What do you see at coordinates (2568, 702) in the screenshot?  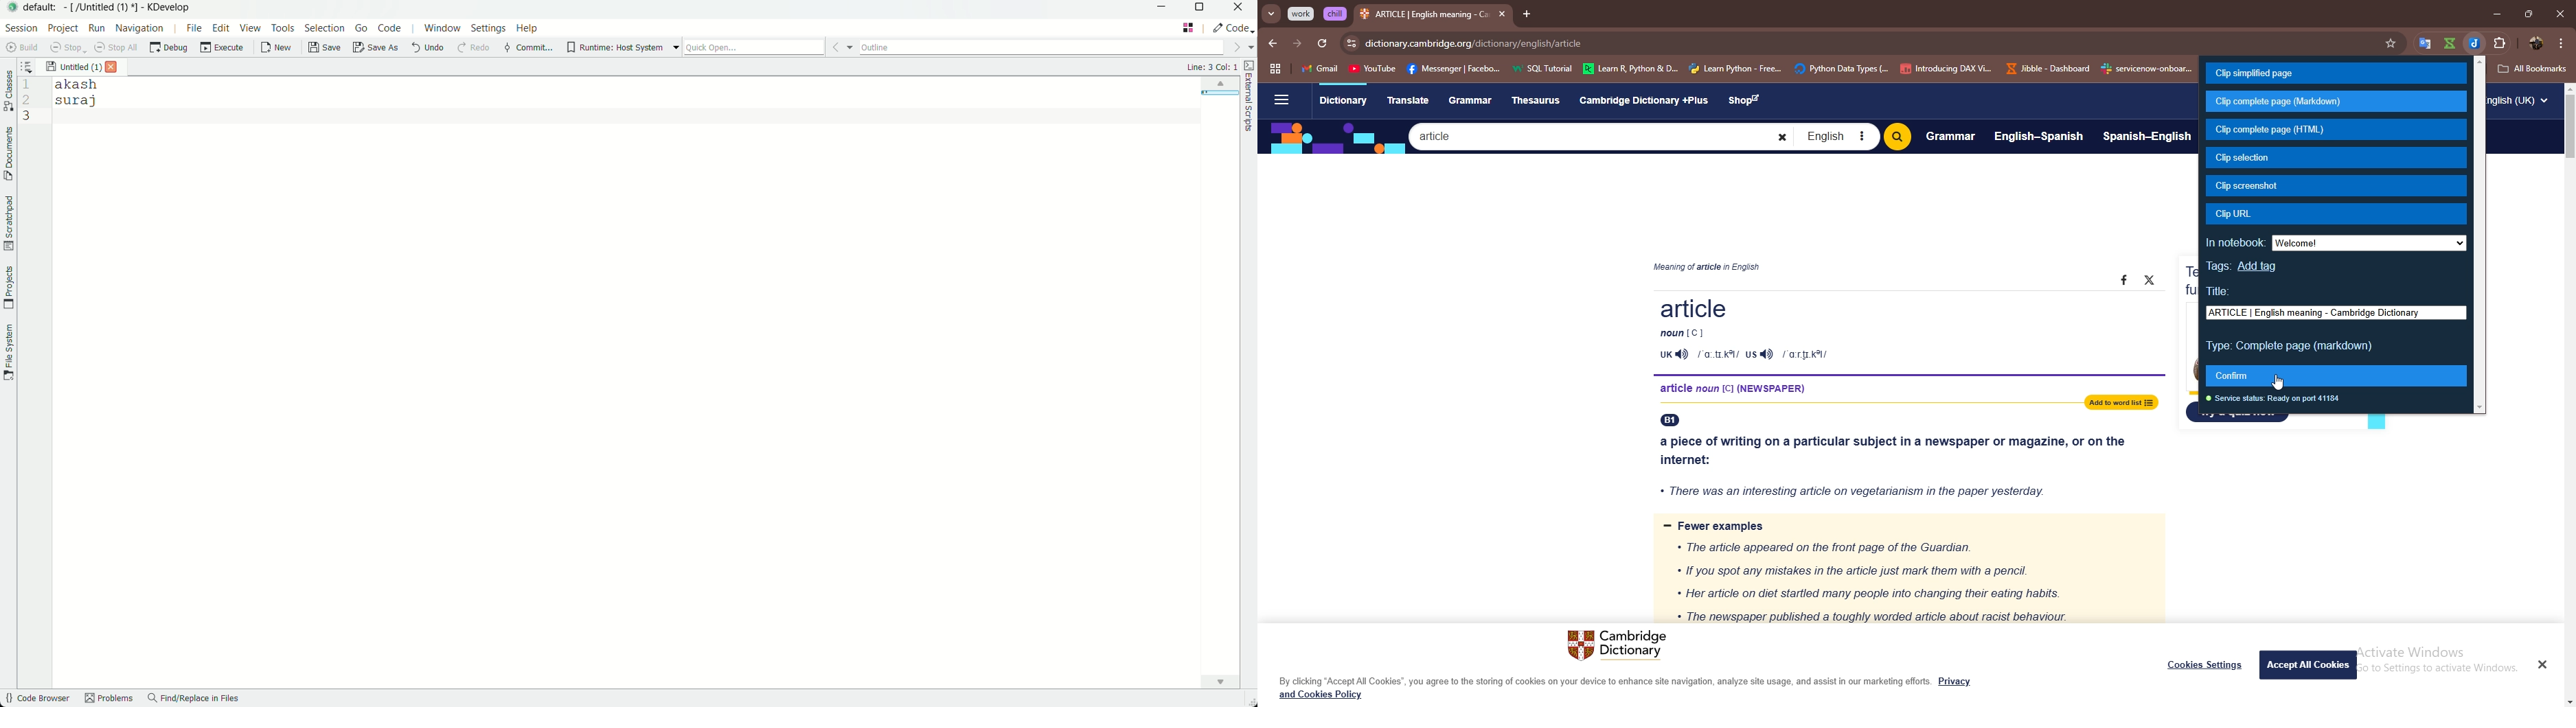 I see `scroll down` at bounding box center [2568, 702].